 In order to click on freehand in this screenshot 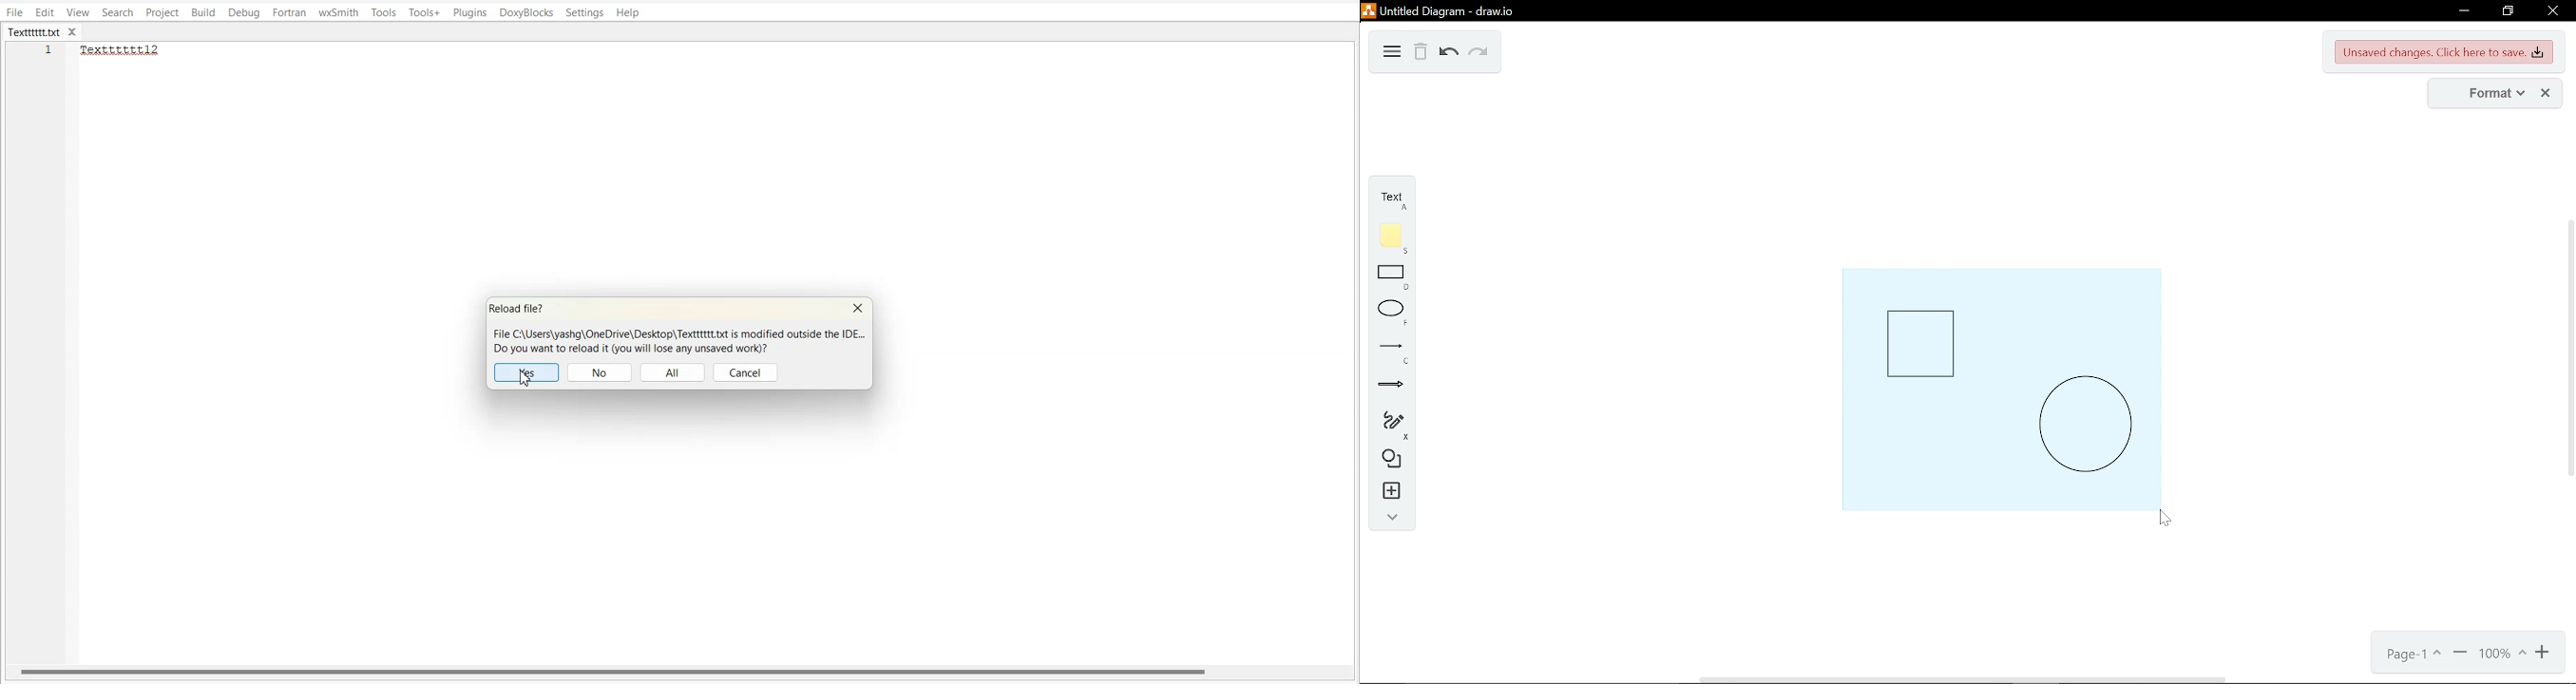, I will do `click(1385, 426)`.